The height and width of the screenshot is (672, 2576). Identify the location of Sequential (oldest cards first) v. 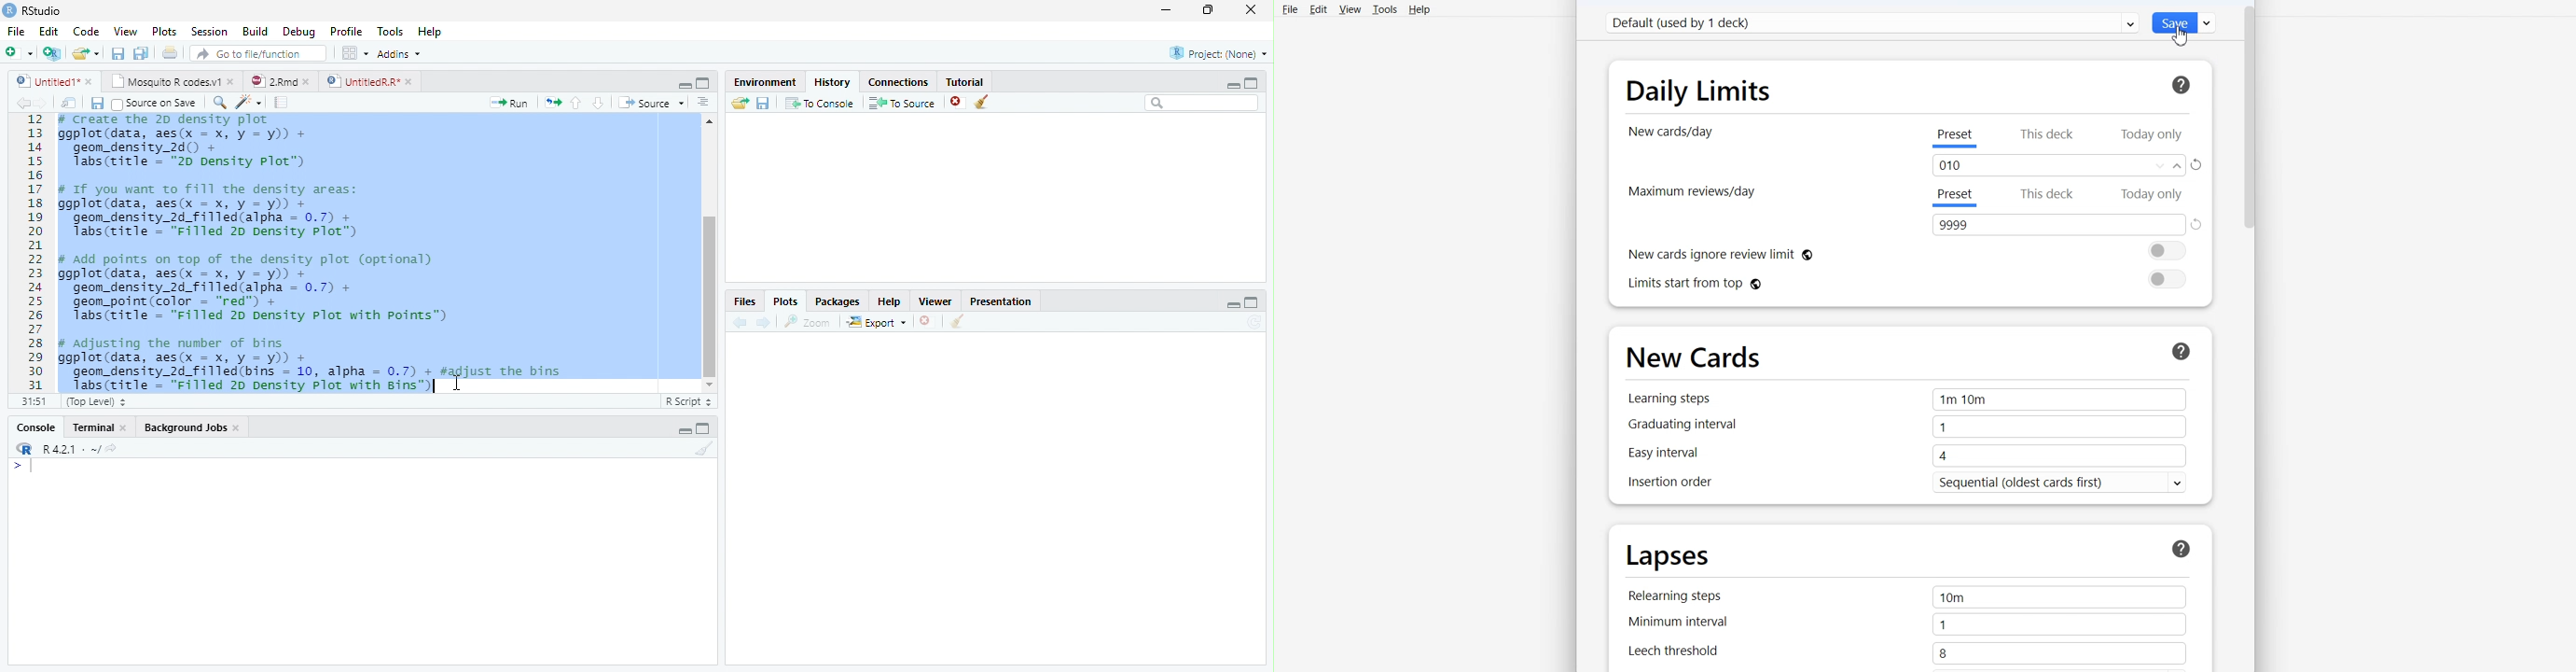
(2057, 483).